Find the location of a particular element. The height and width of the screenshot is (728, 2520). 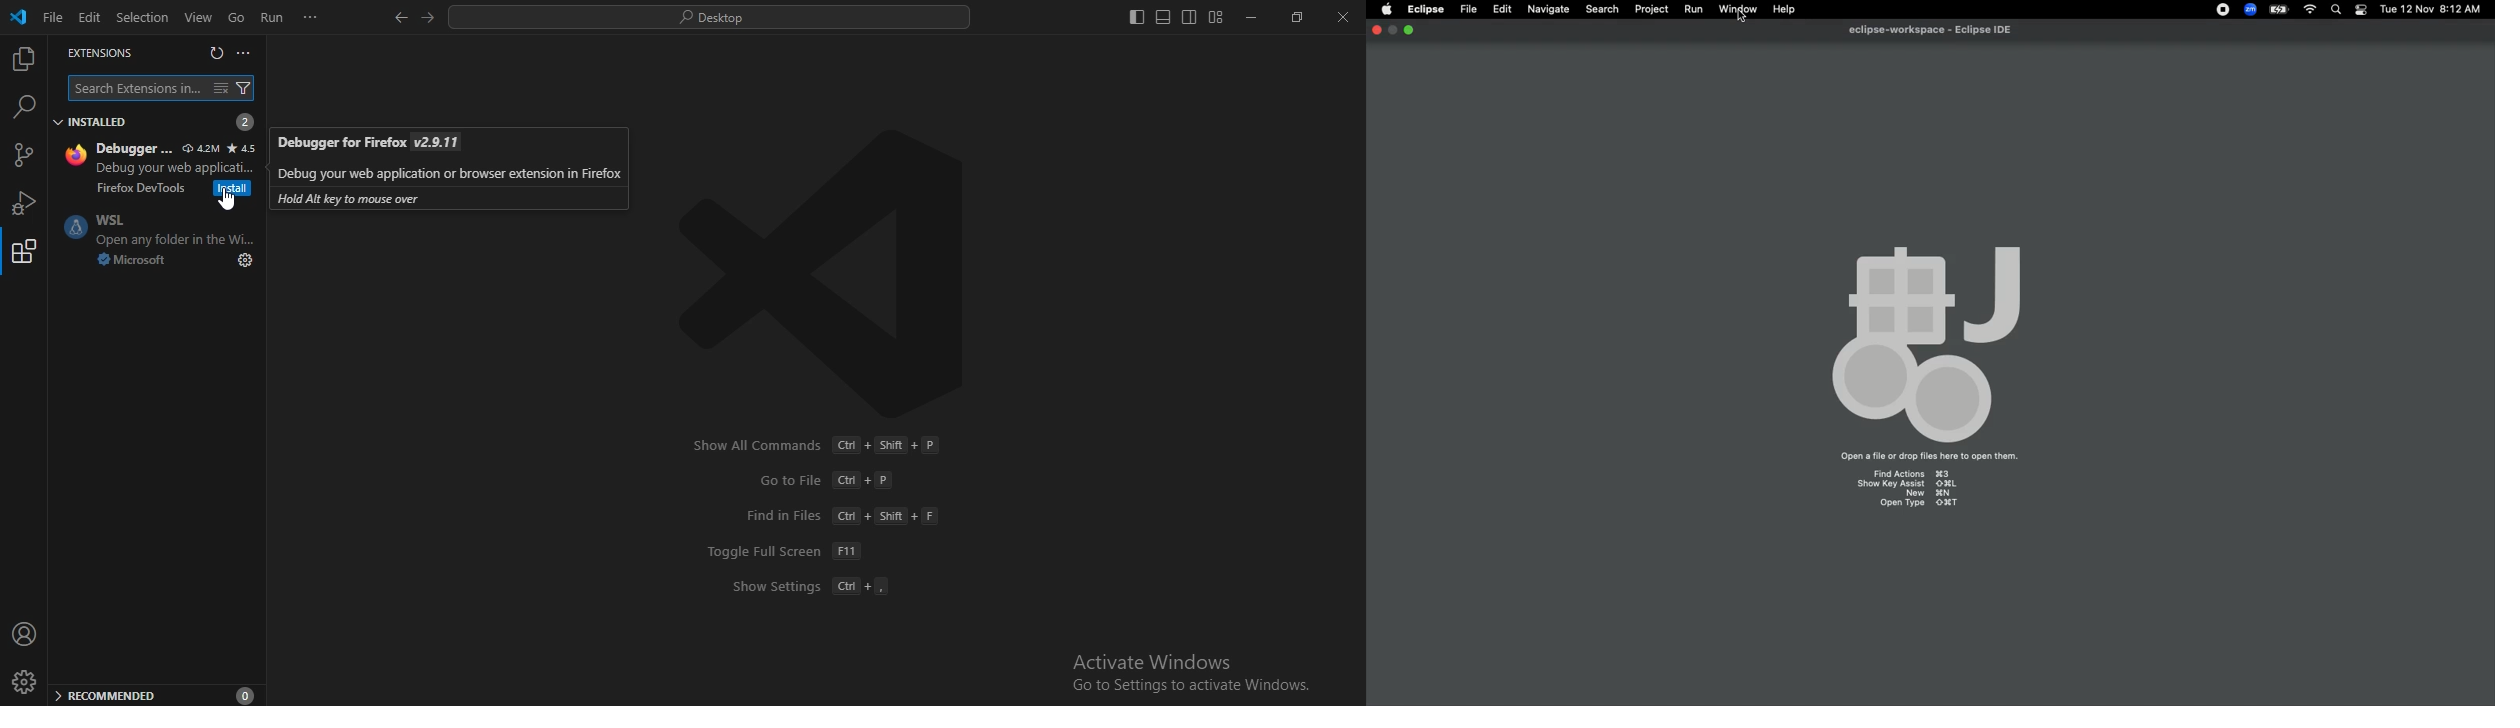

Help is located at coordinates (1785, 9).